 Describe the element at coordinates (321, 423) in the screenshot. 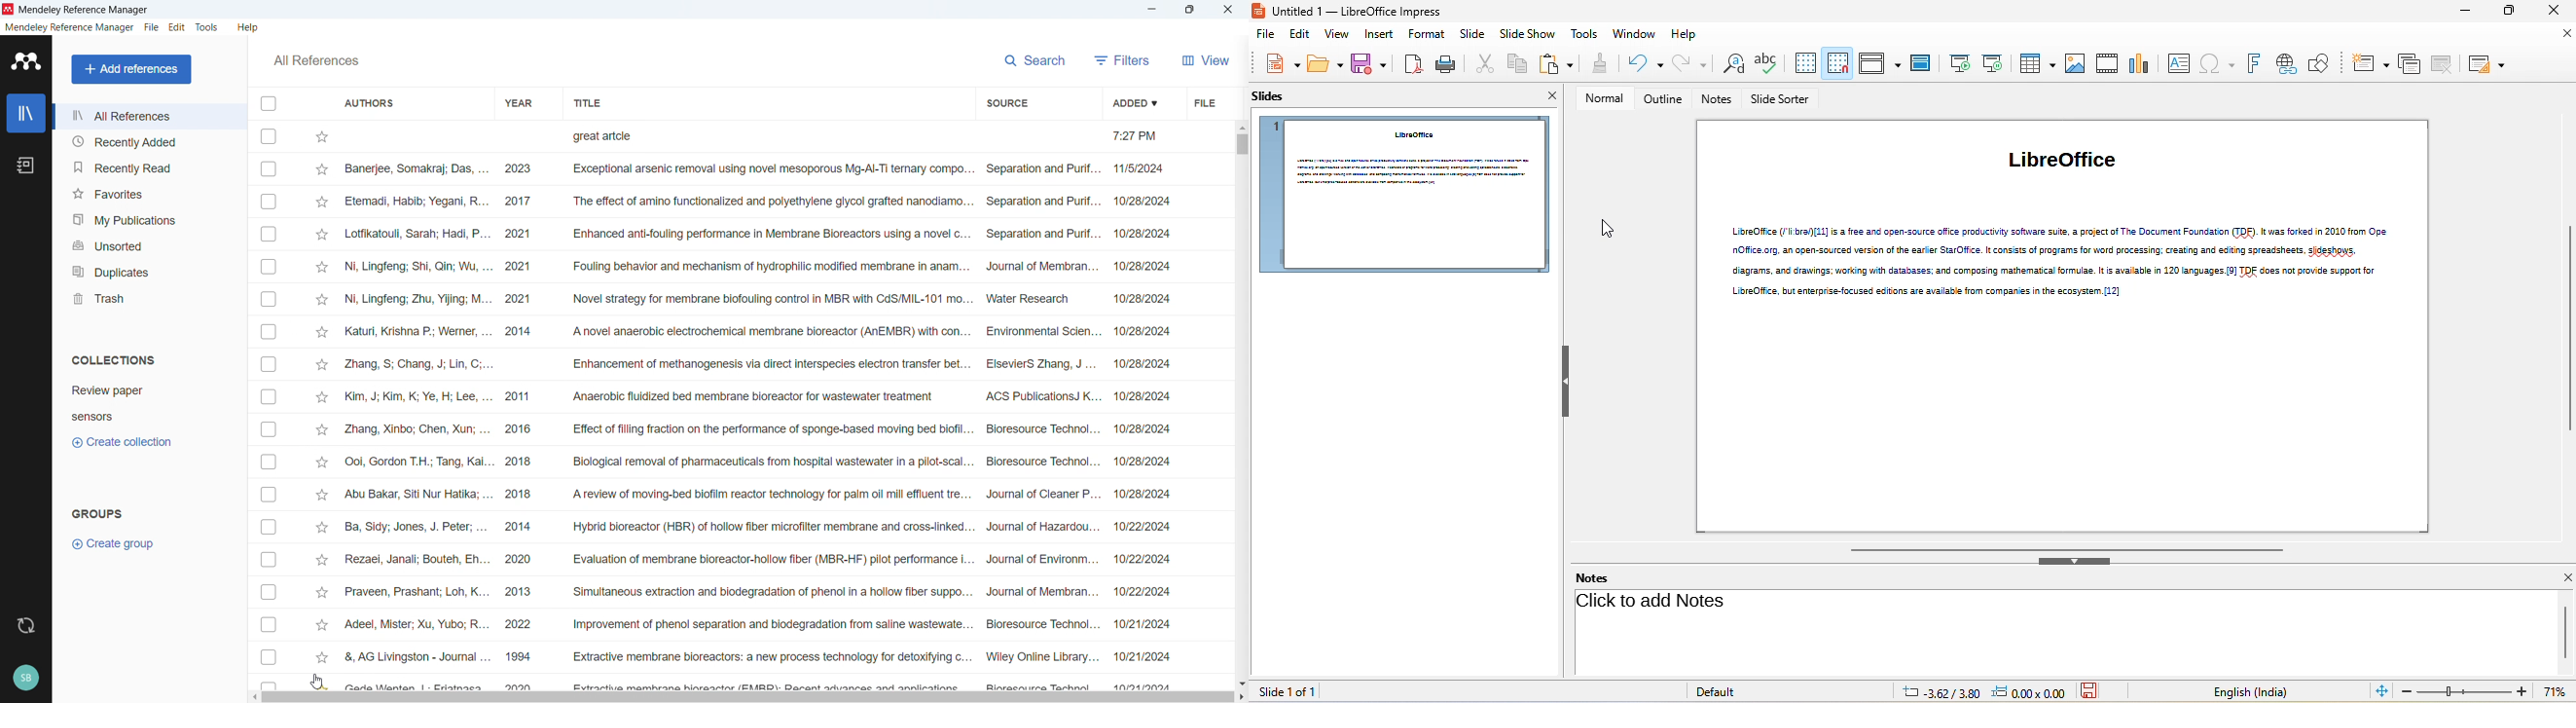

I see `Star Mark Individual entries ` at that location.